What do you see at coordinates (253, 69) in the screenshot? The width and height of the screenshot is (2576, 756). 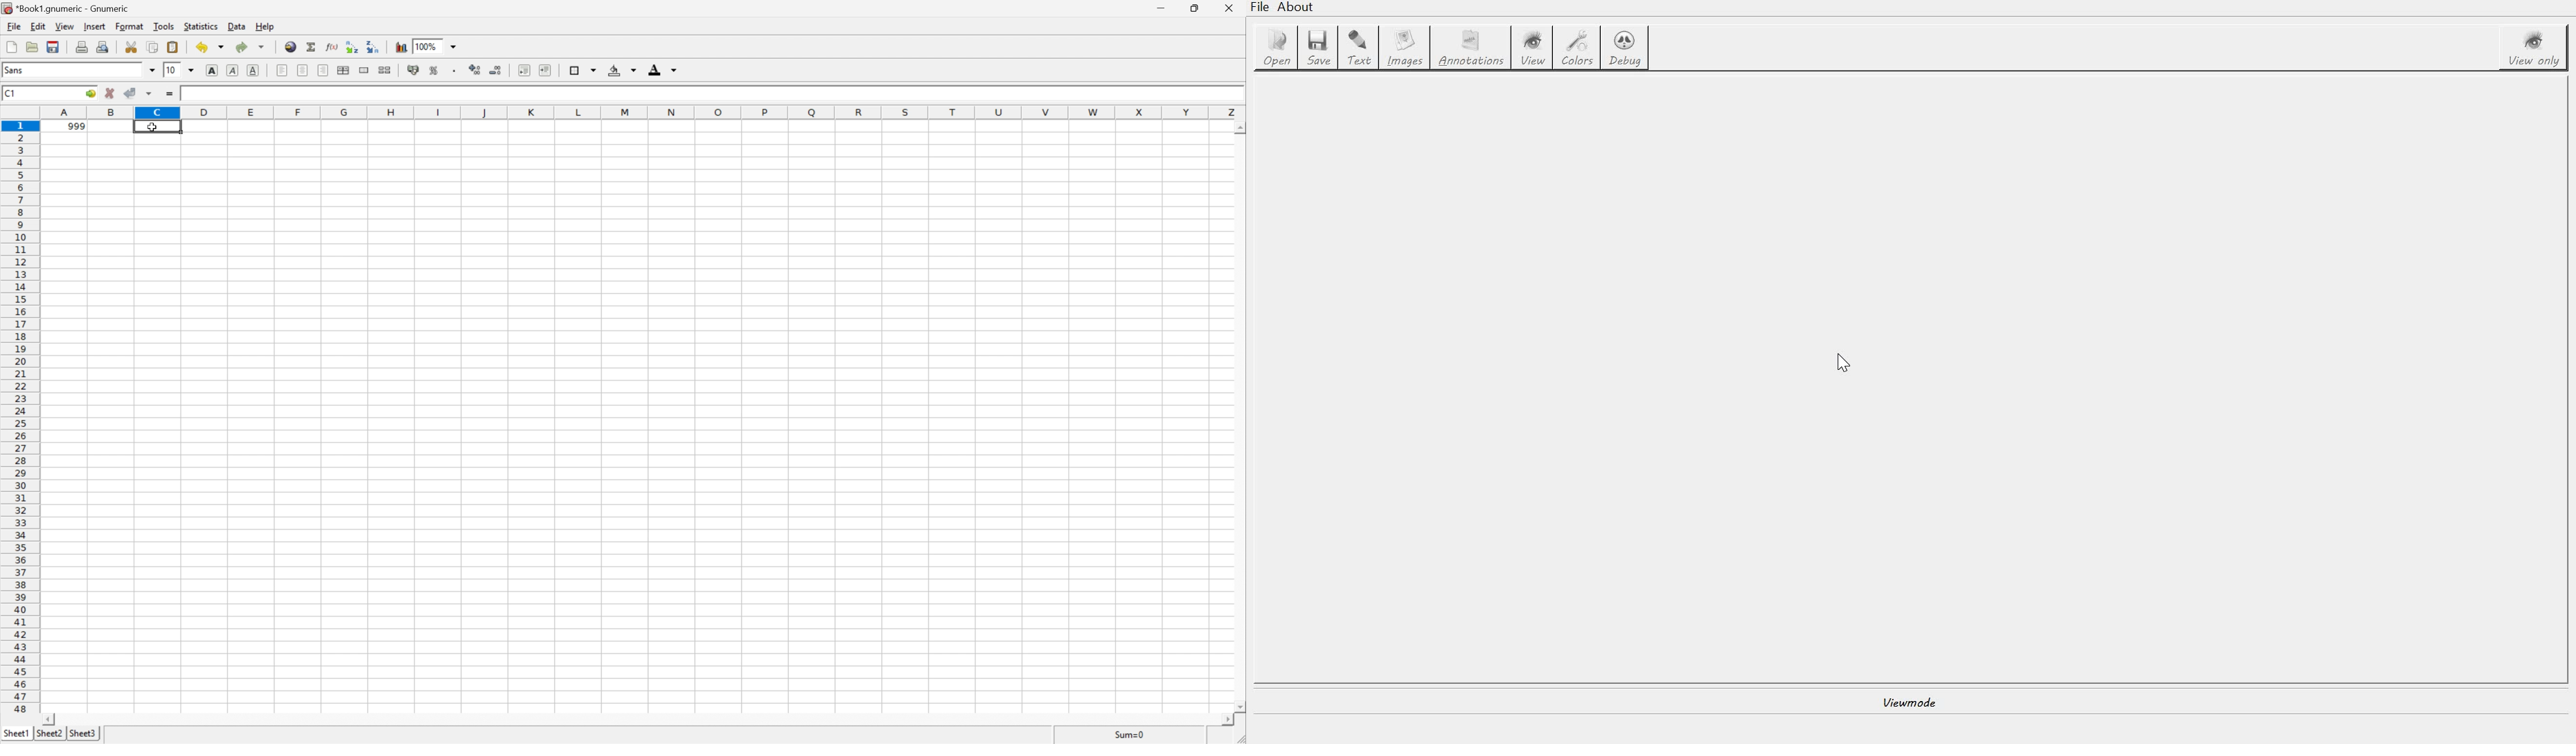 I see `underline` at bounding box center [253, 69].